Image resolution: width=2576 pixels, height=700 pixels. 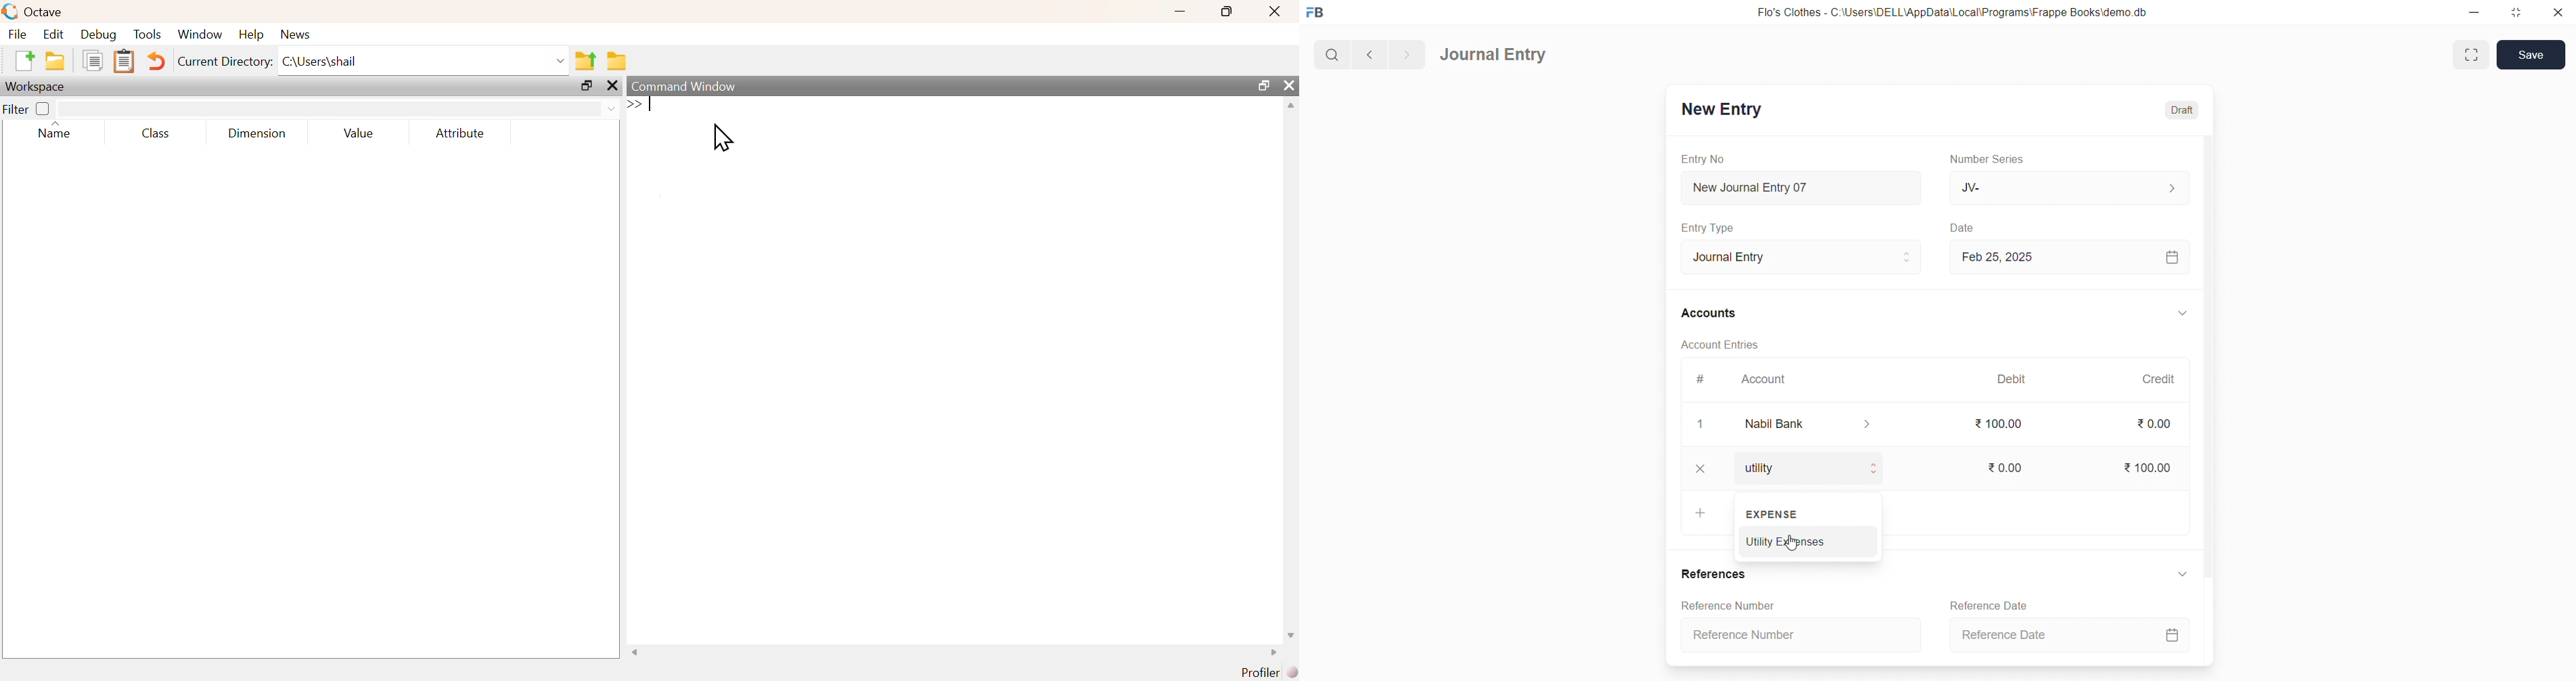 What do you see at coordinates (587, 60) in the screenshot?
I see `one directory up` at bounding box center [587, 60].